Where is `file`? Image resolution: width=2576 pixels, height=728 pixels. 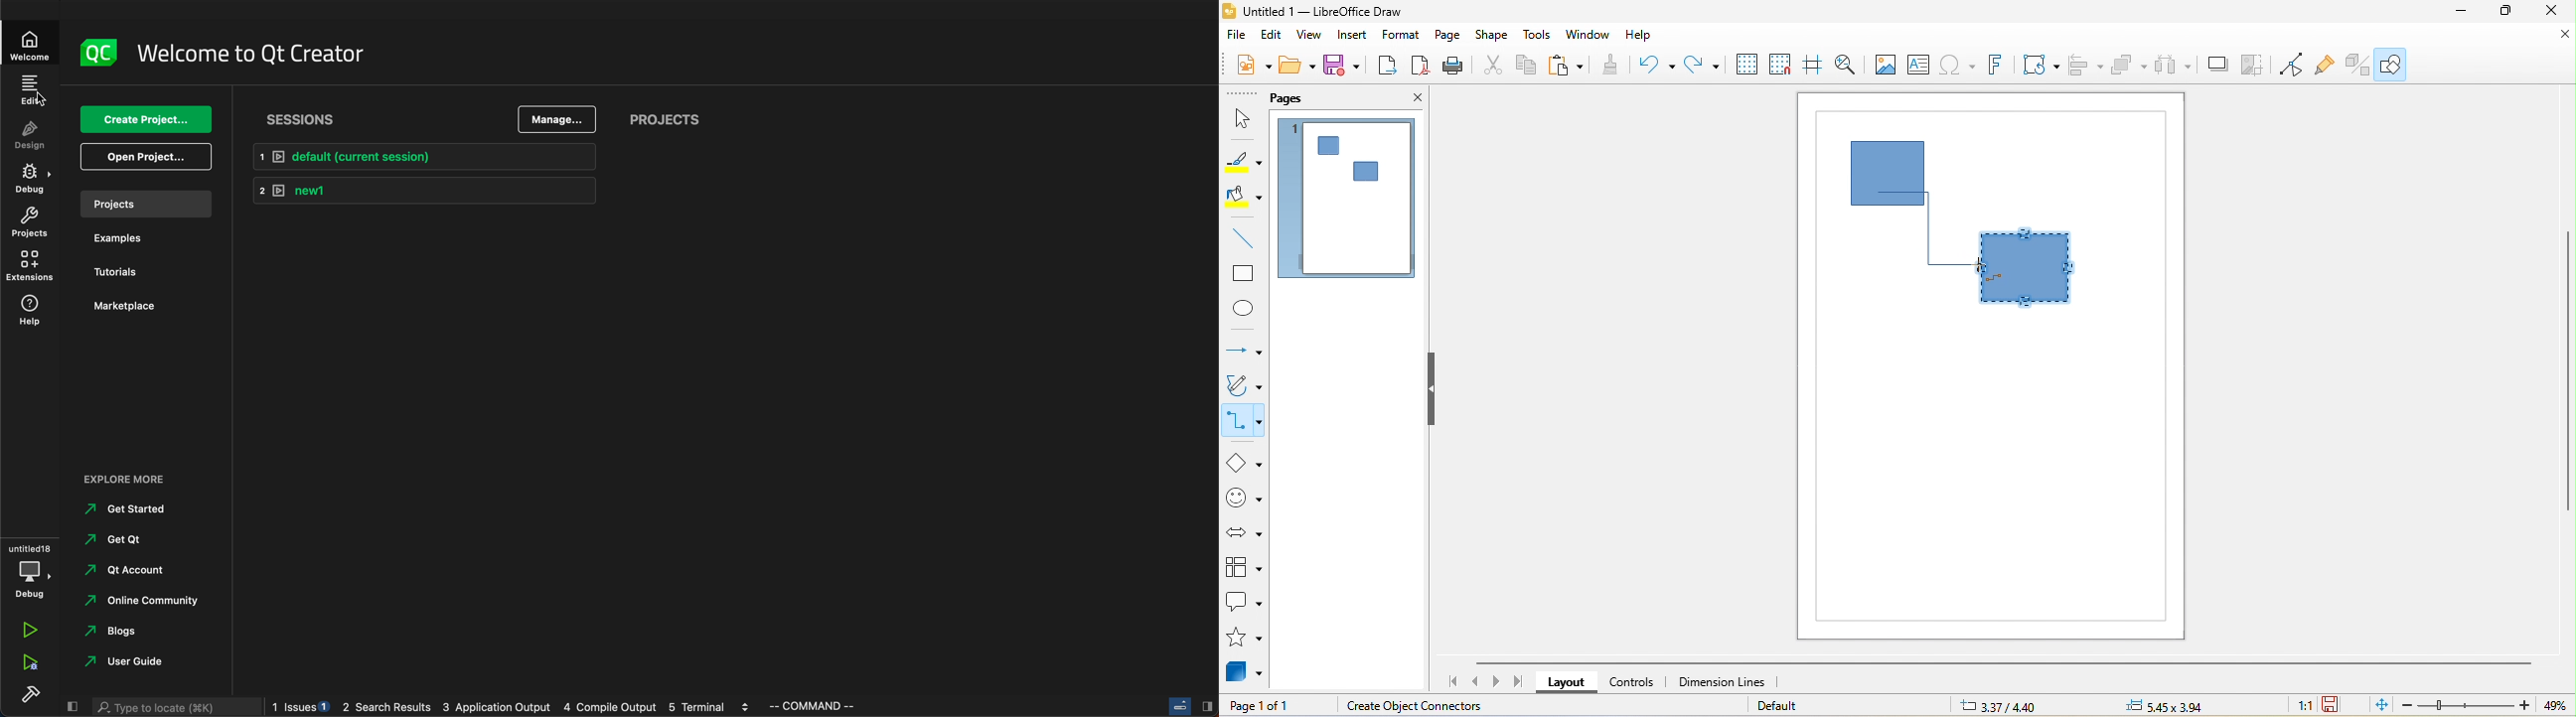 file is located at coordinates (1238, 35).